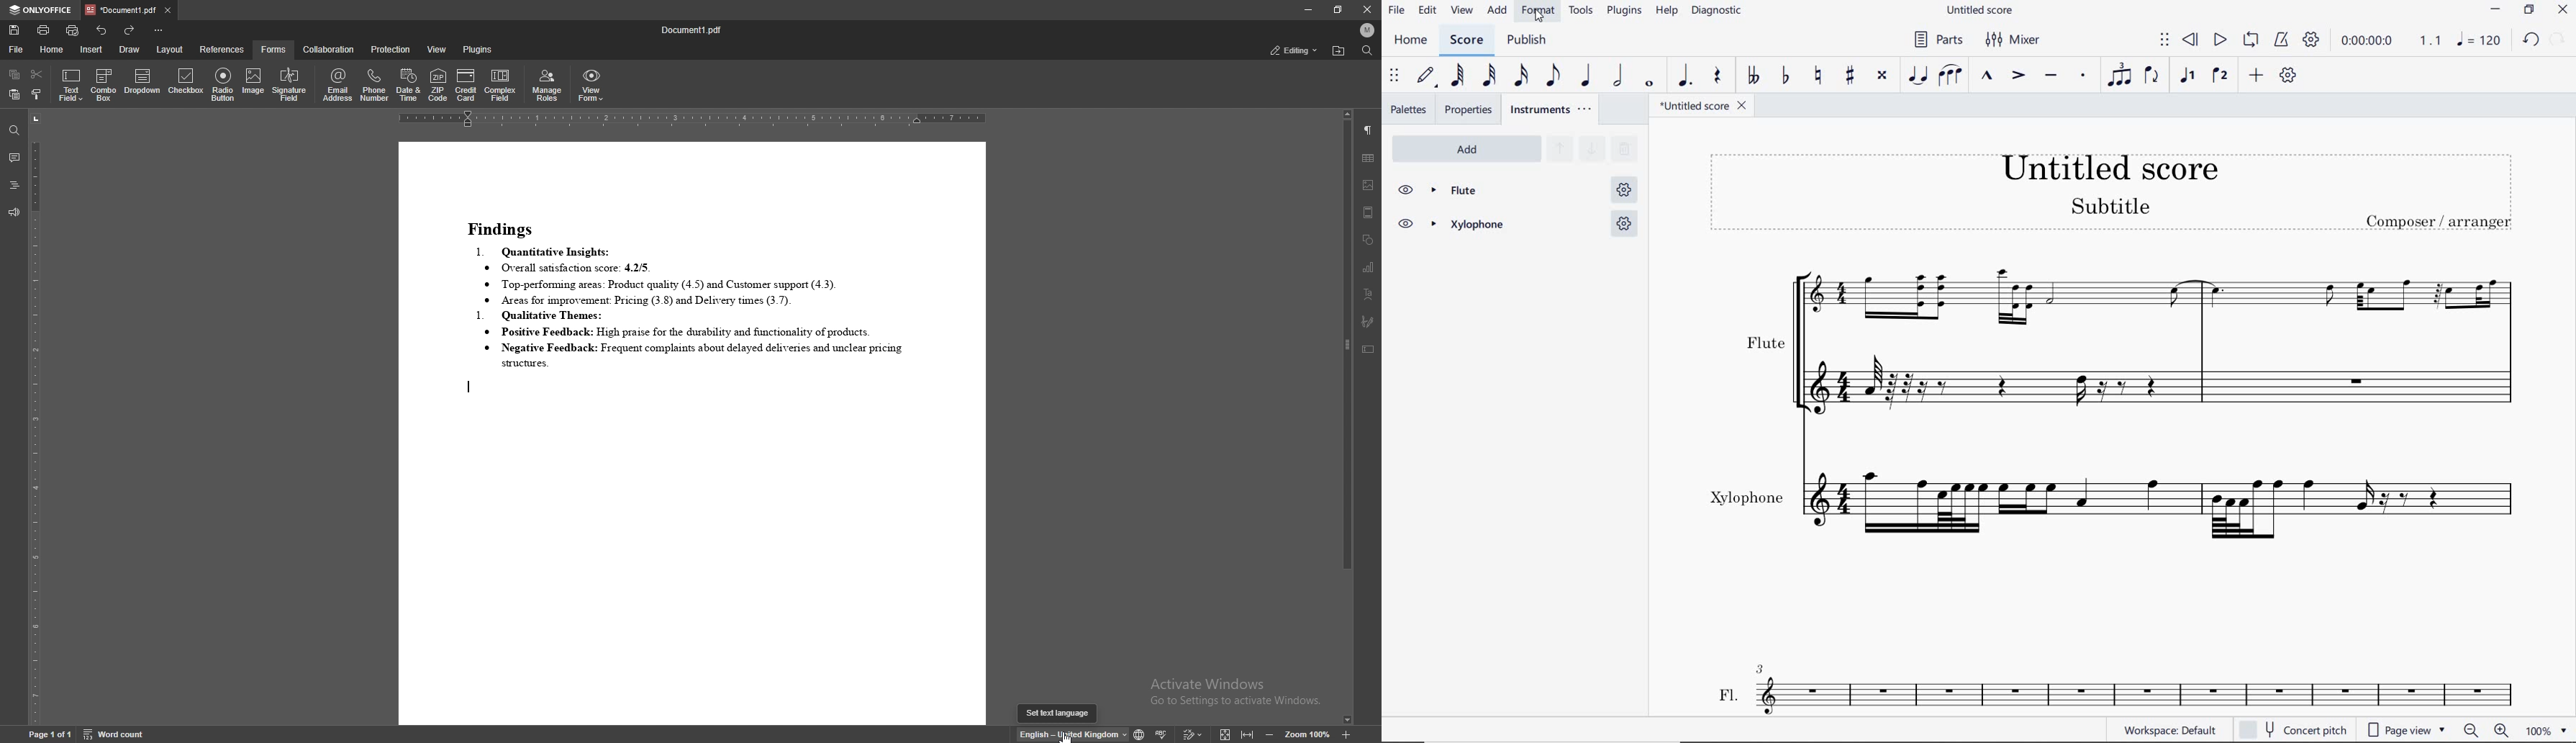 The image size is (2576, 756). I want to click on zoom, so click(1308, 734).